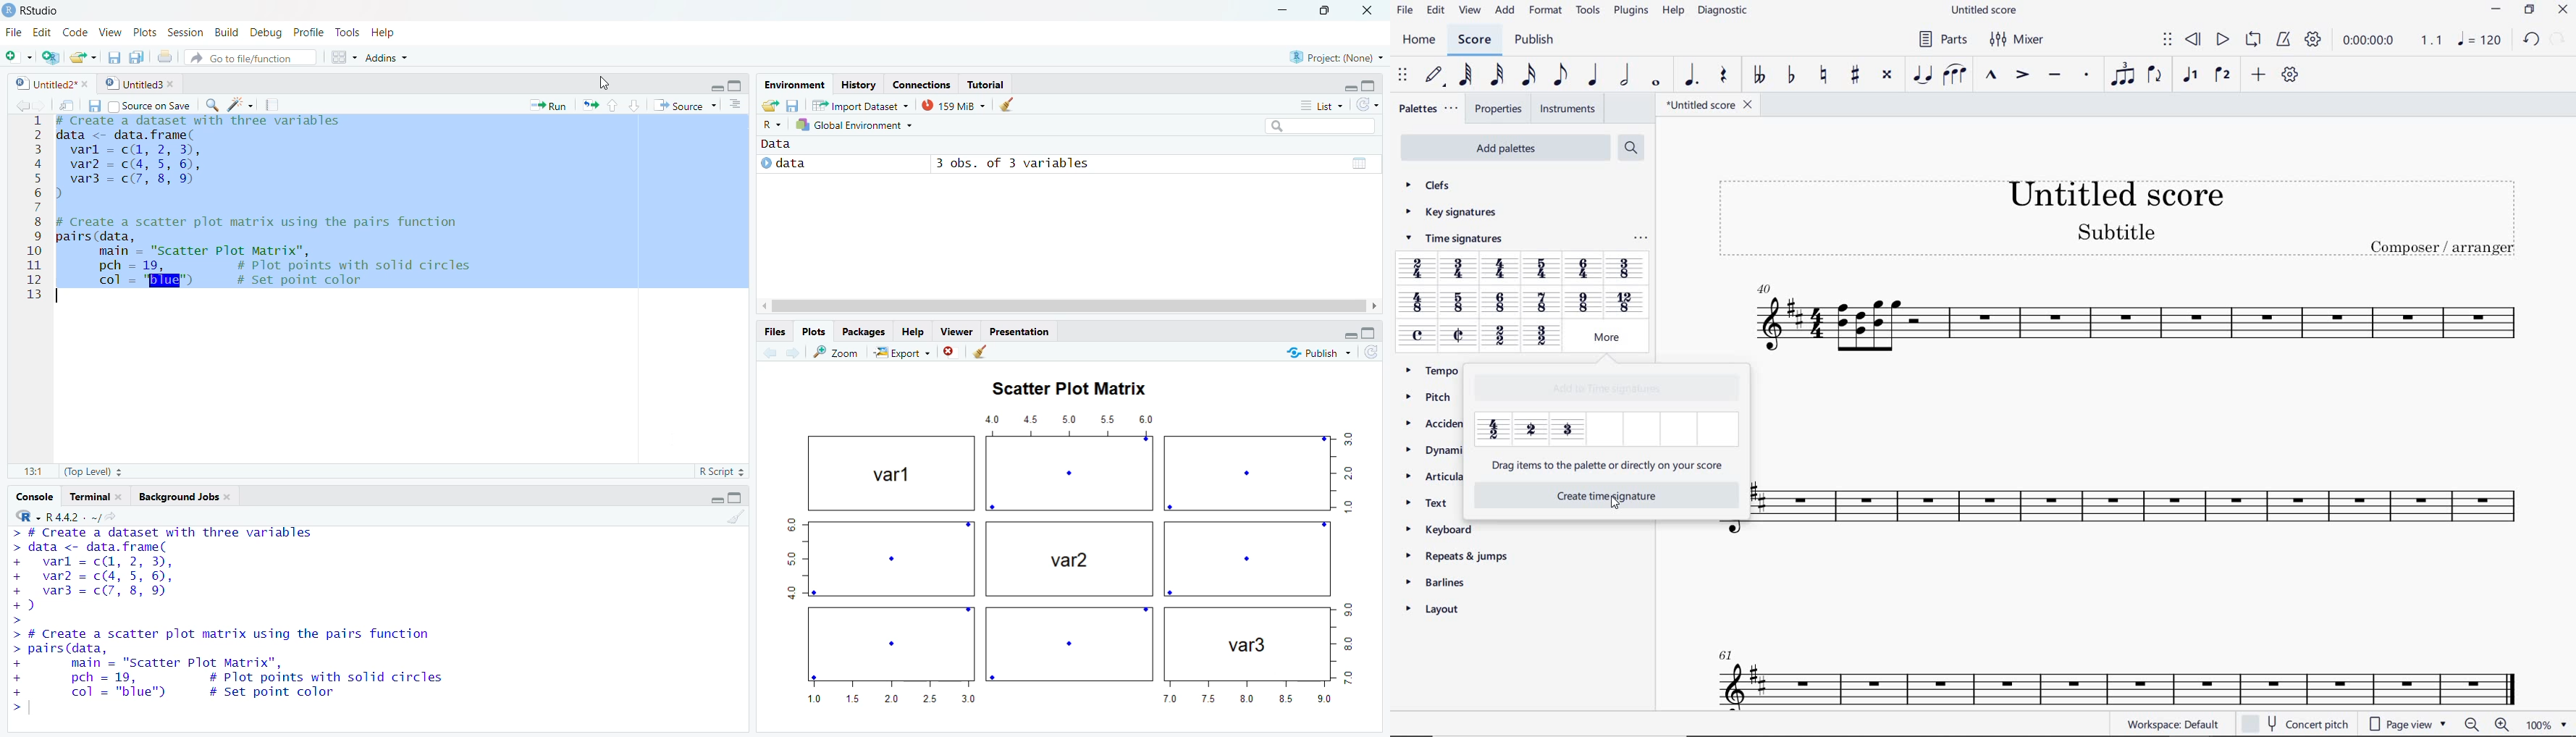 The image size is (2576, 756). I want to click on Export, so click(900, 353).